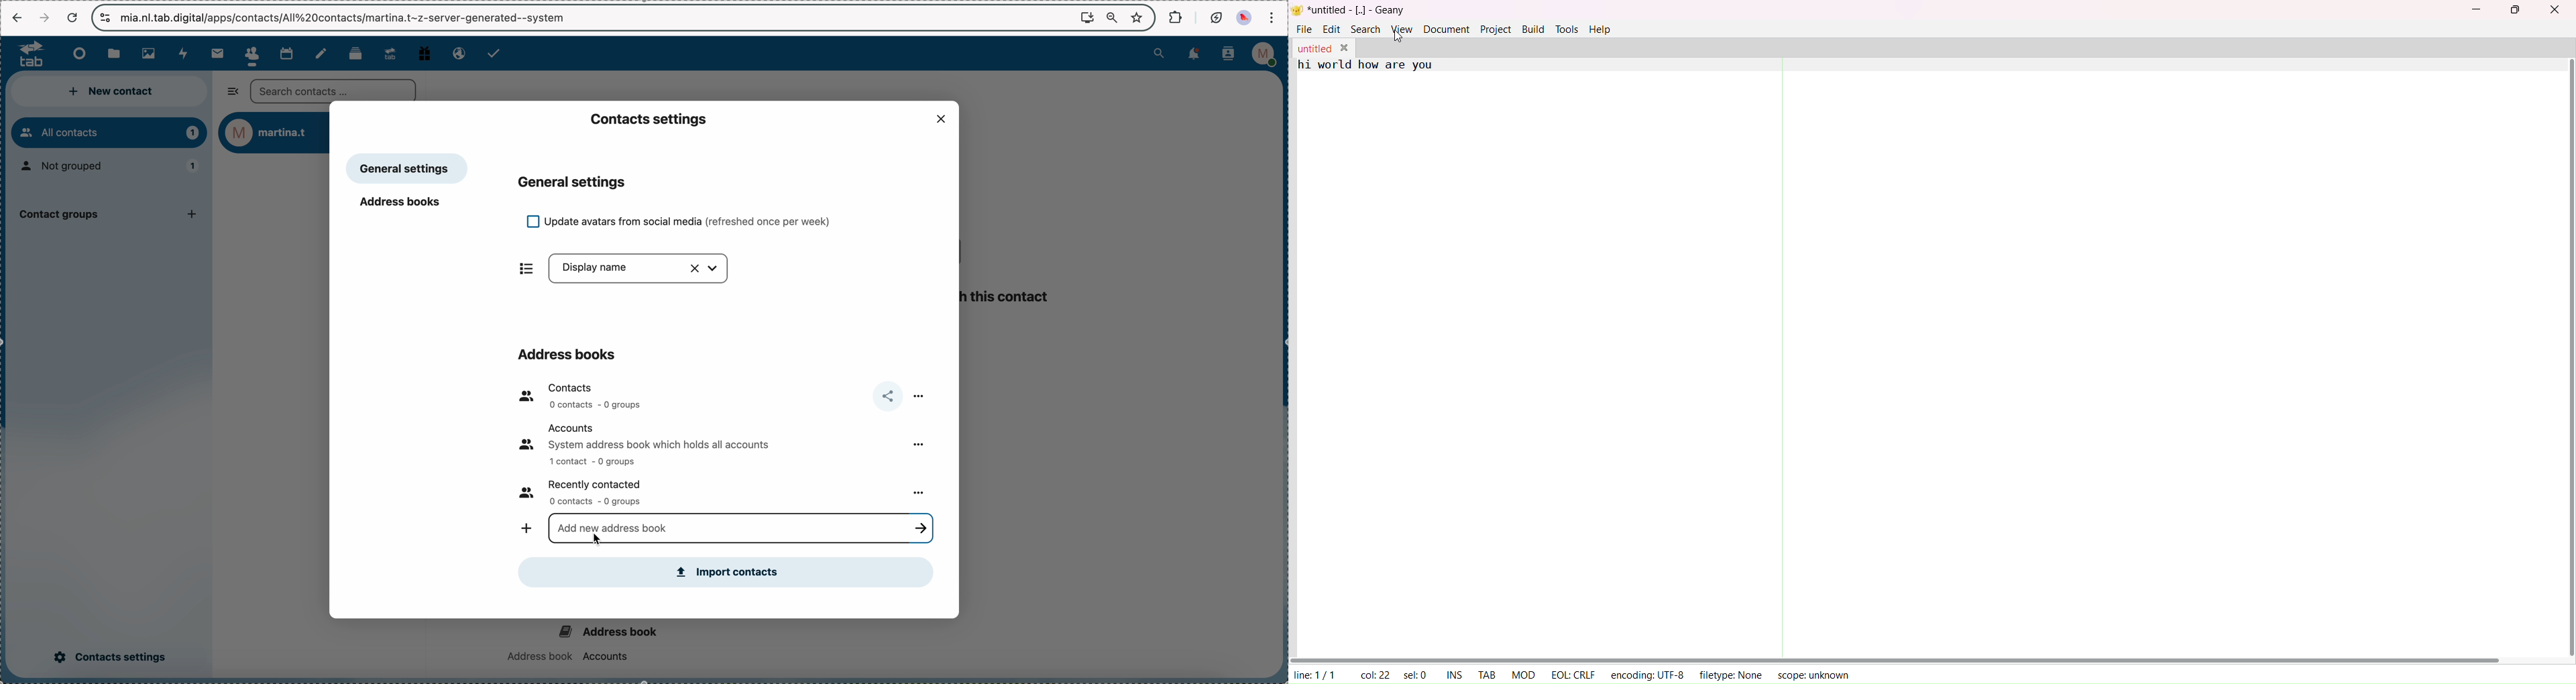 The height and width of the screenshot is (700, 2576). Describe the element at coordinates (456, 53) in the screenshot. I see `email` at that location.